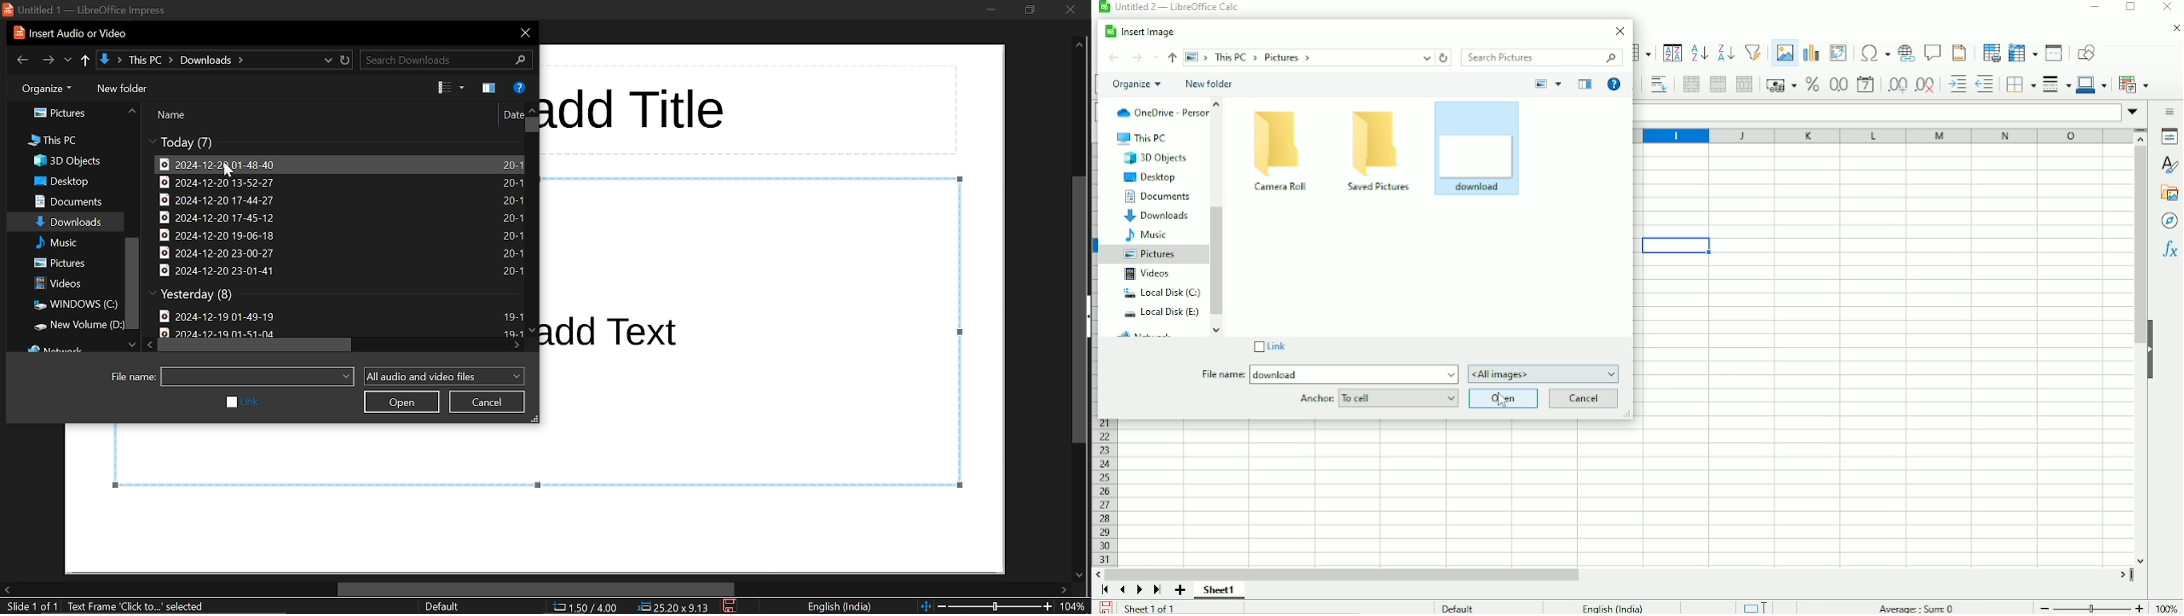  What do you see at coordinates (338, 163) in the screenshot?
I see `file titled "2024-12-20 01-43-40"` at bounding box center [338, 163].